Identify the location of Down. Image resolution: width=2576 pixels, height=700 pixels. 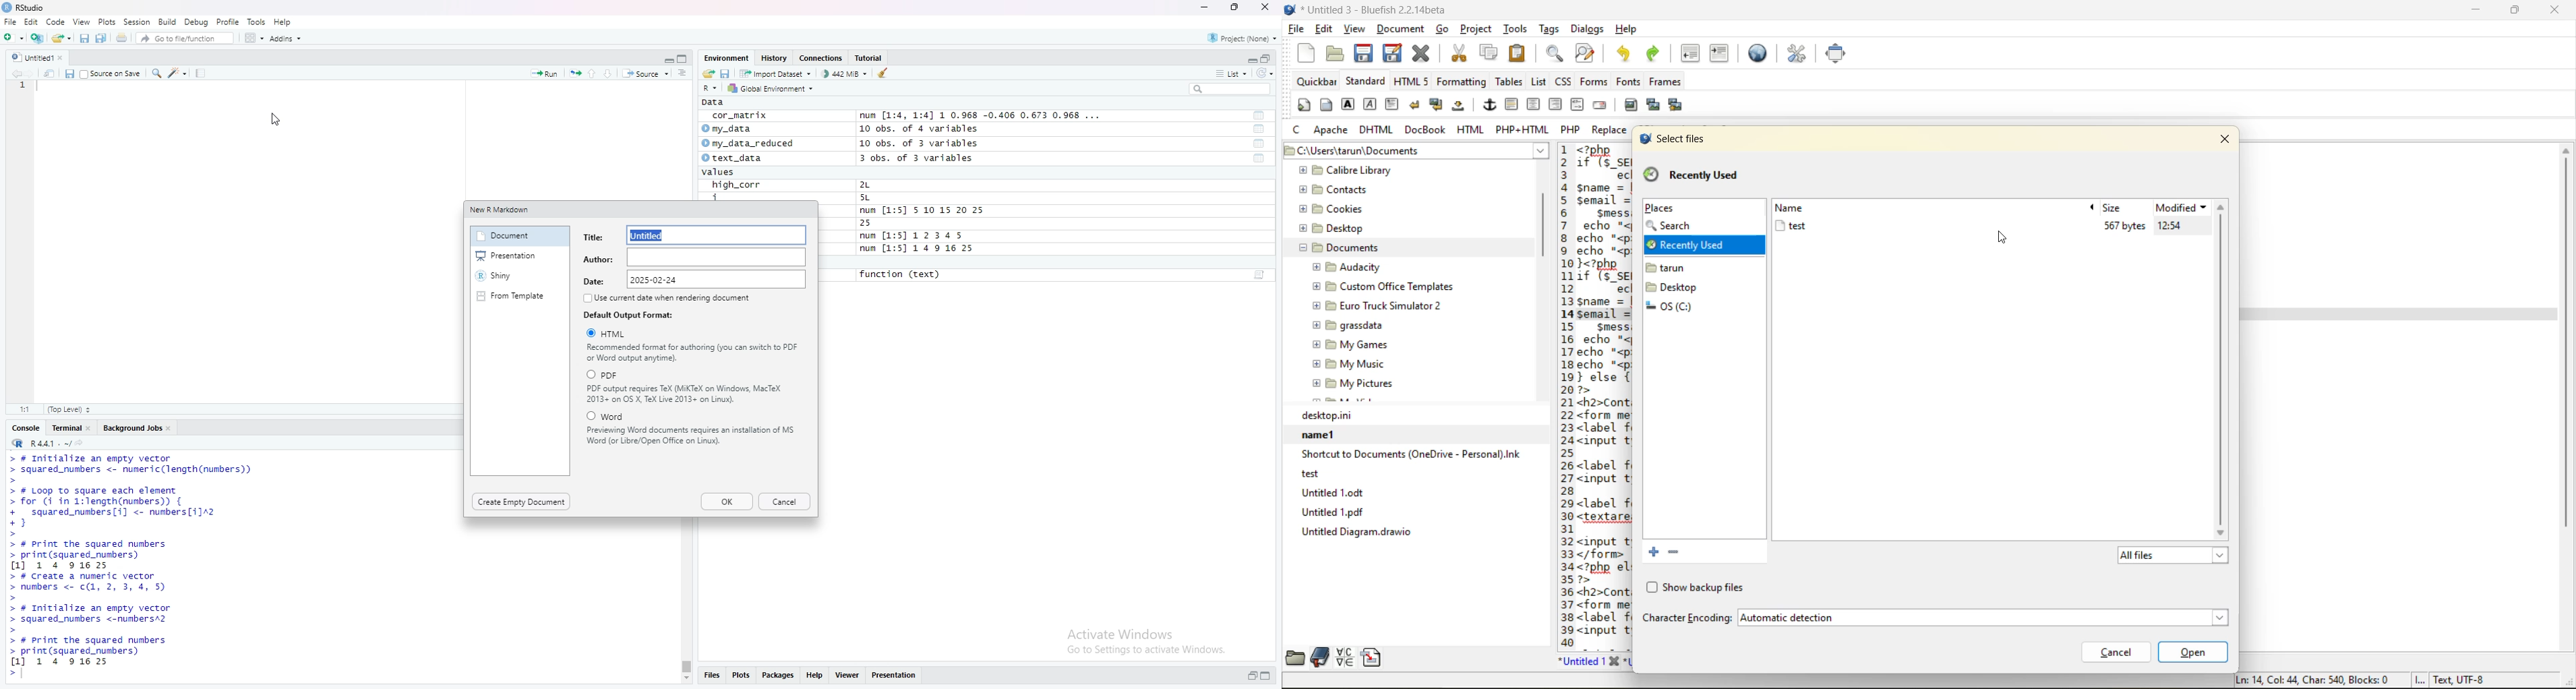
(613, 72).